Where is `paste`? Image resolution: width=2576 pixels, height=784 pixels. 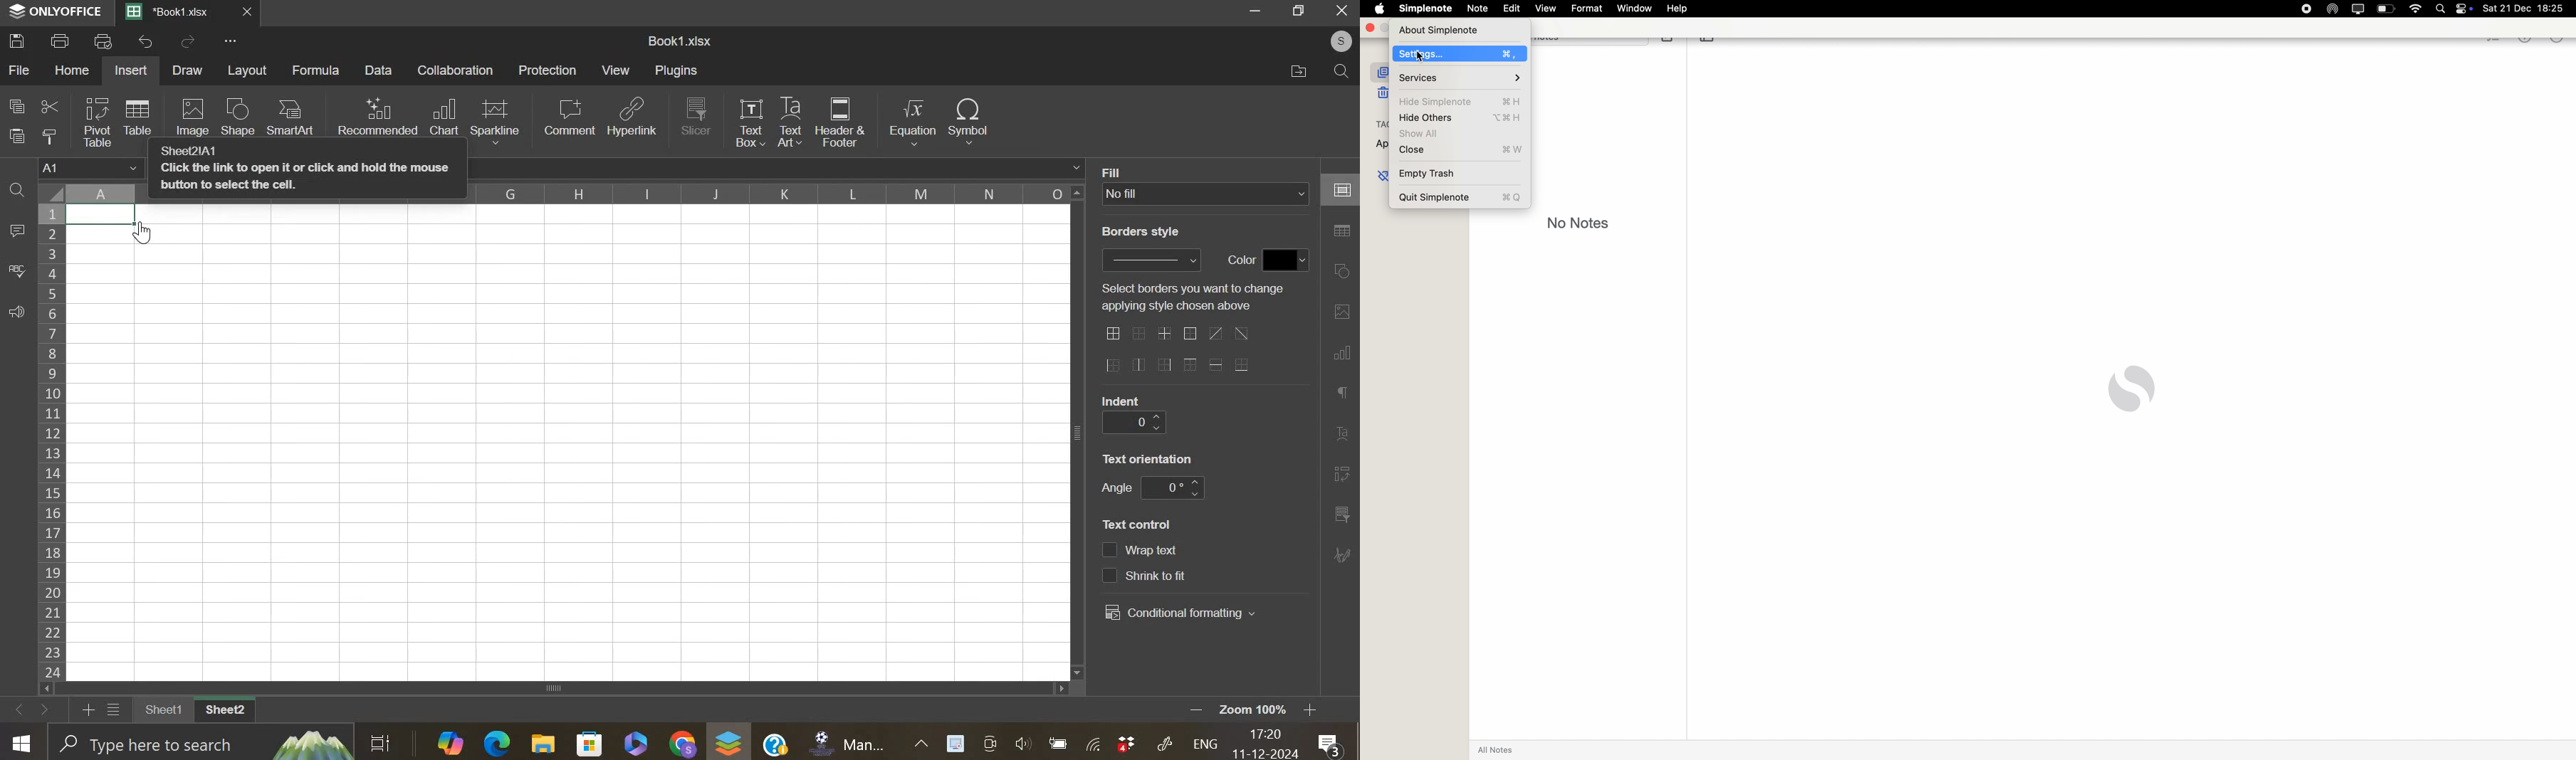 paste is located at coordinates (19, 136).